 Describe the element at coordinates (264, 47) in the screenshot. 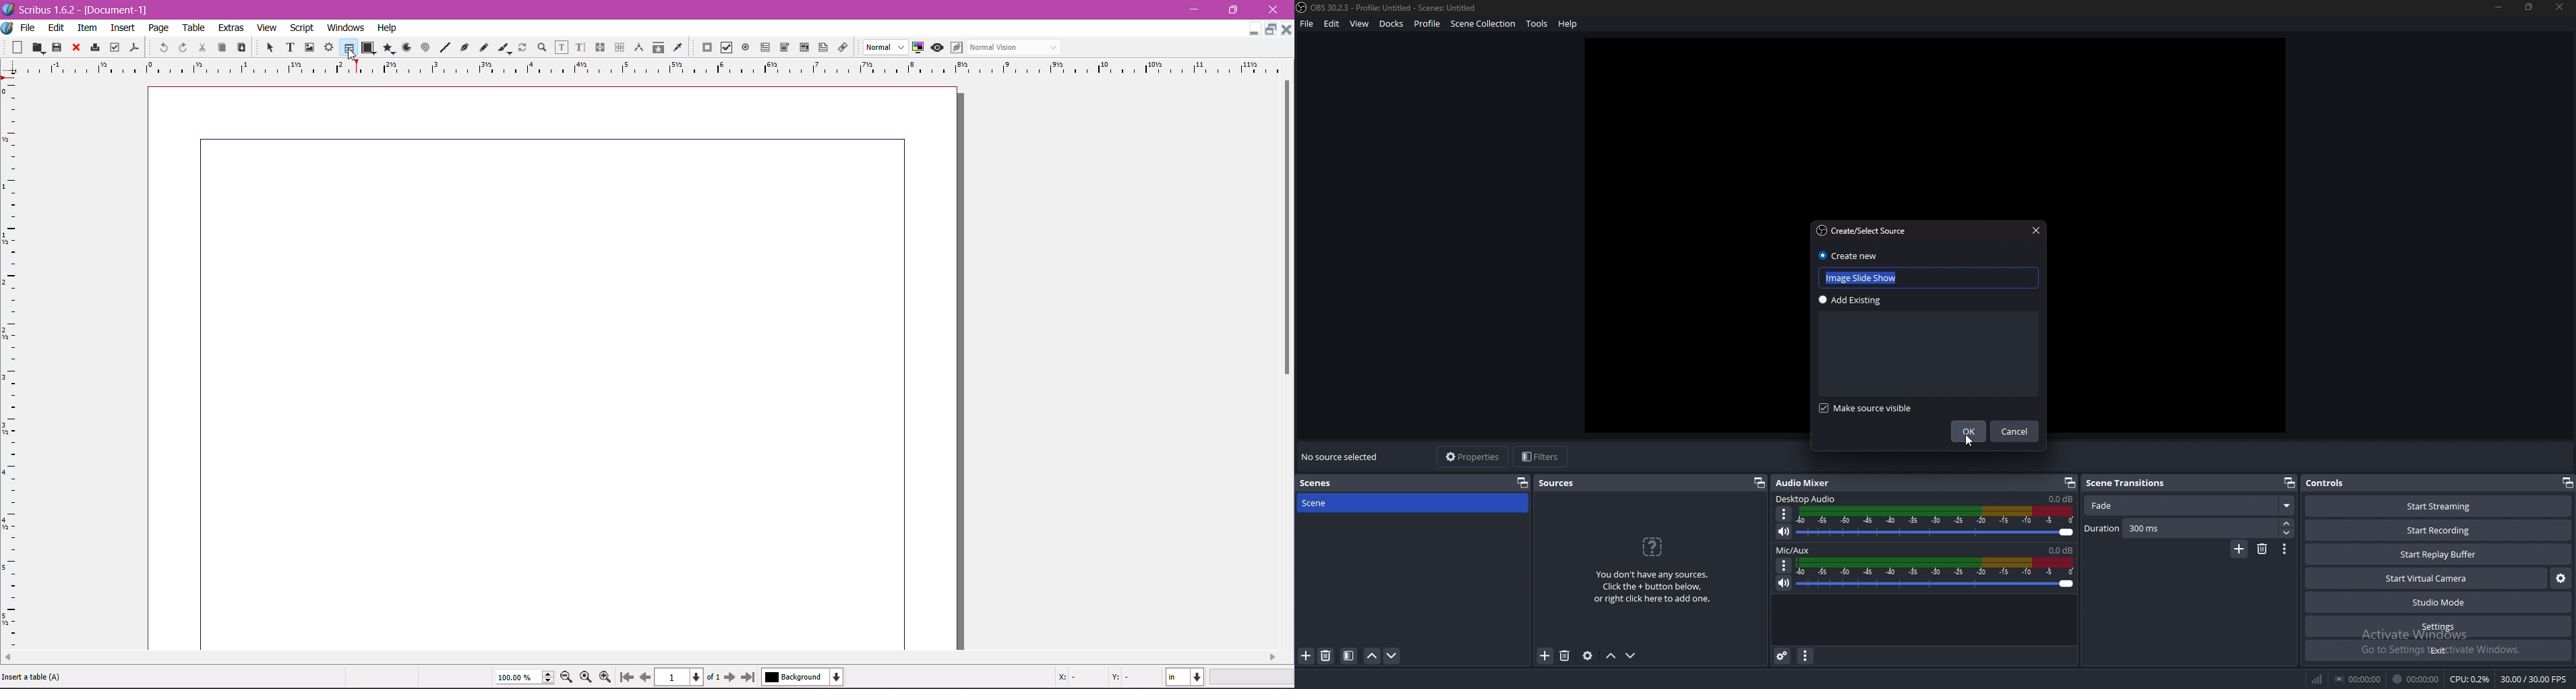

I see `Select Item` at that location.